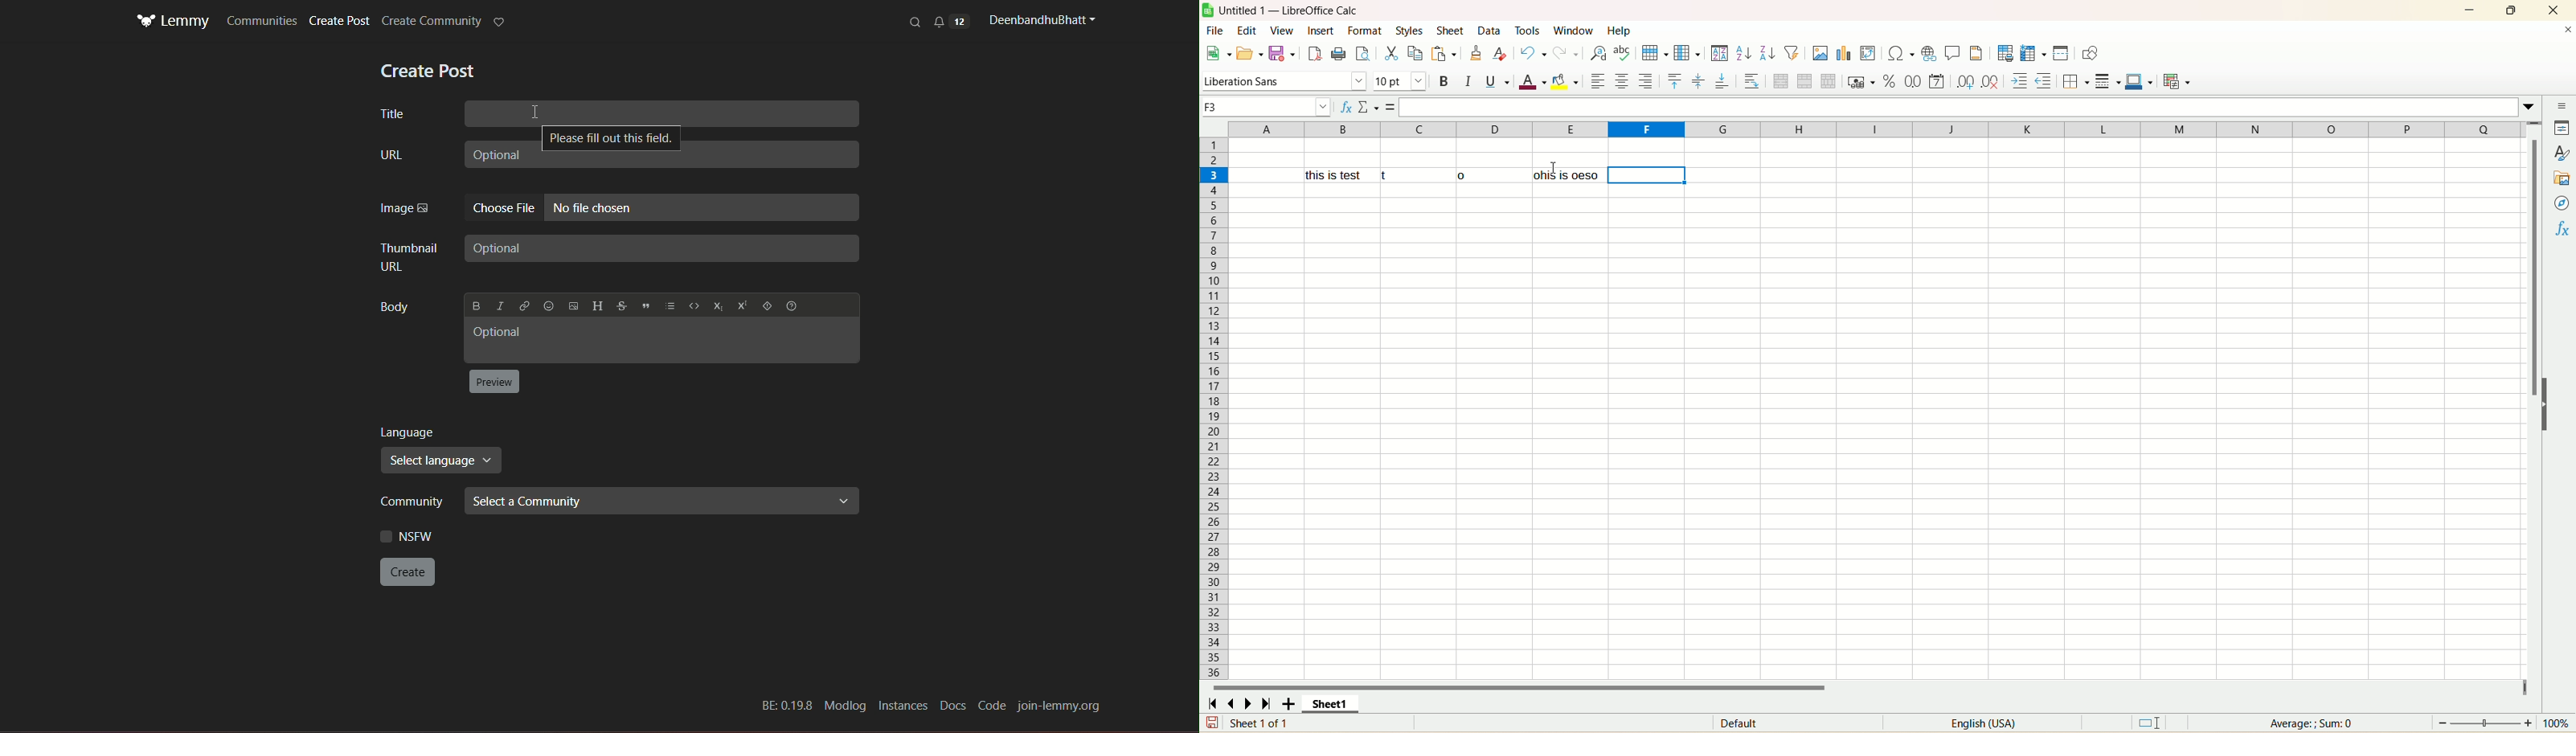 The image size is (2576, 756). What do you see at coordinates (1338, 53) in the screenshot?
I see `print` at bounding box center [1338, 53].